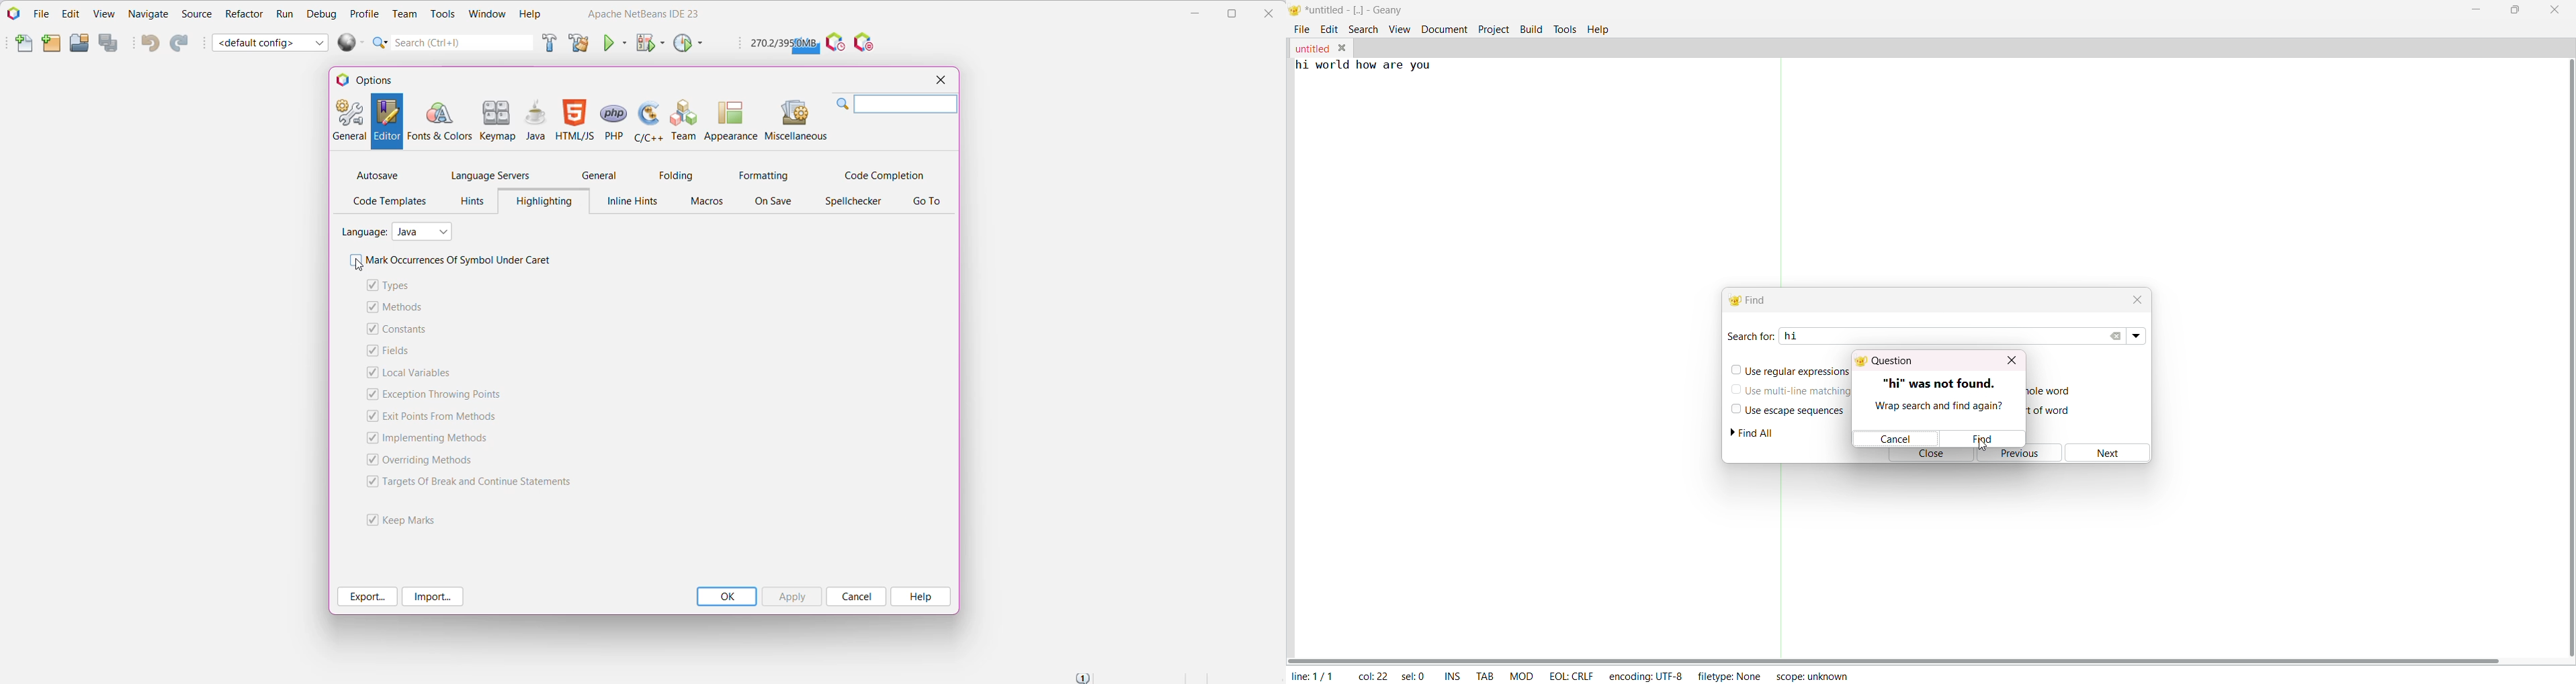 The height and width of the screenshot is (700, 2576). What do you see at coordinates (370, 351) in the screenshot?
I see `checkbox` at bounding box center [370, 351].